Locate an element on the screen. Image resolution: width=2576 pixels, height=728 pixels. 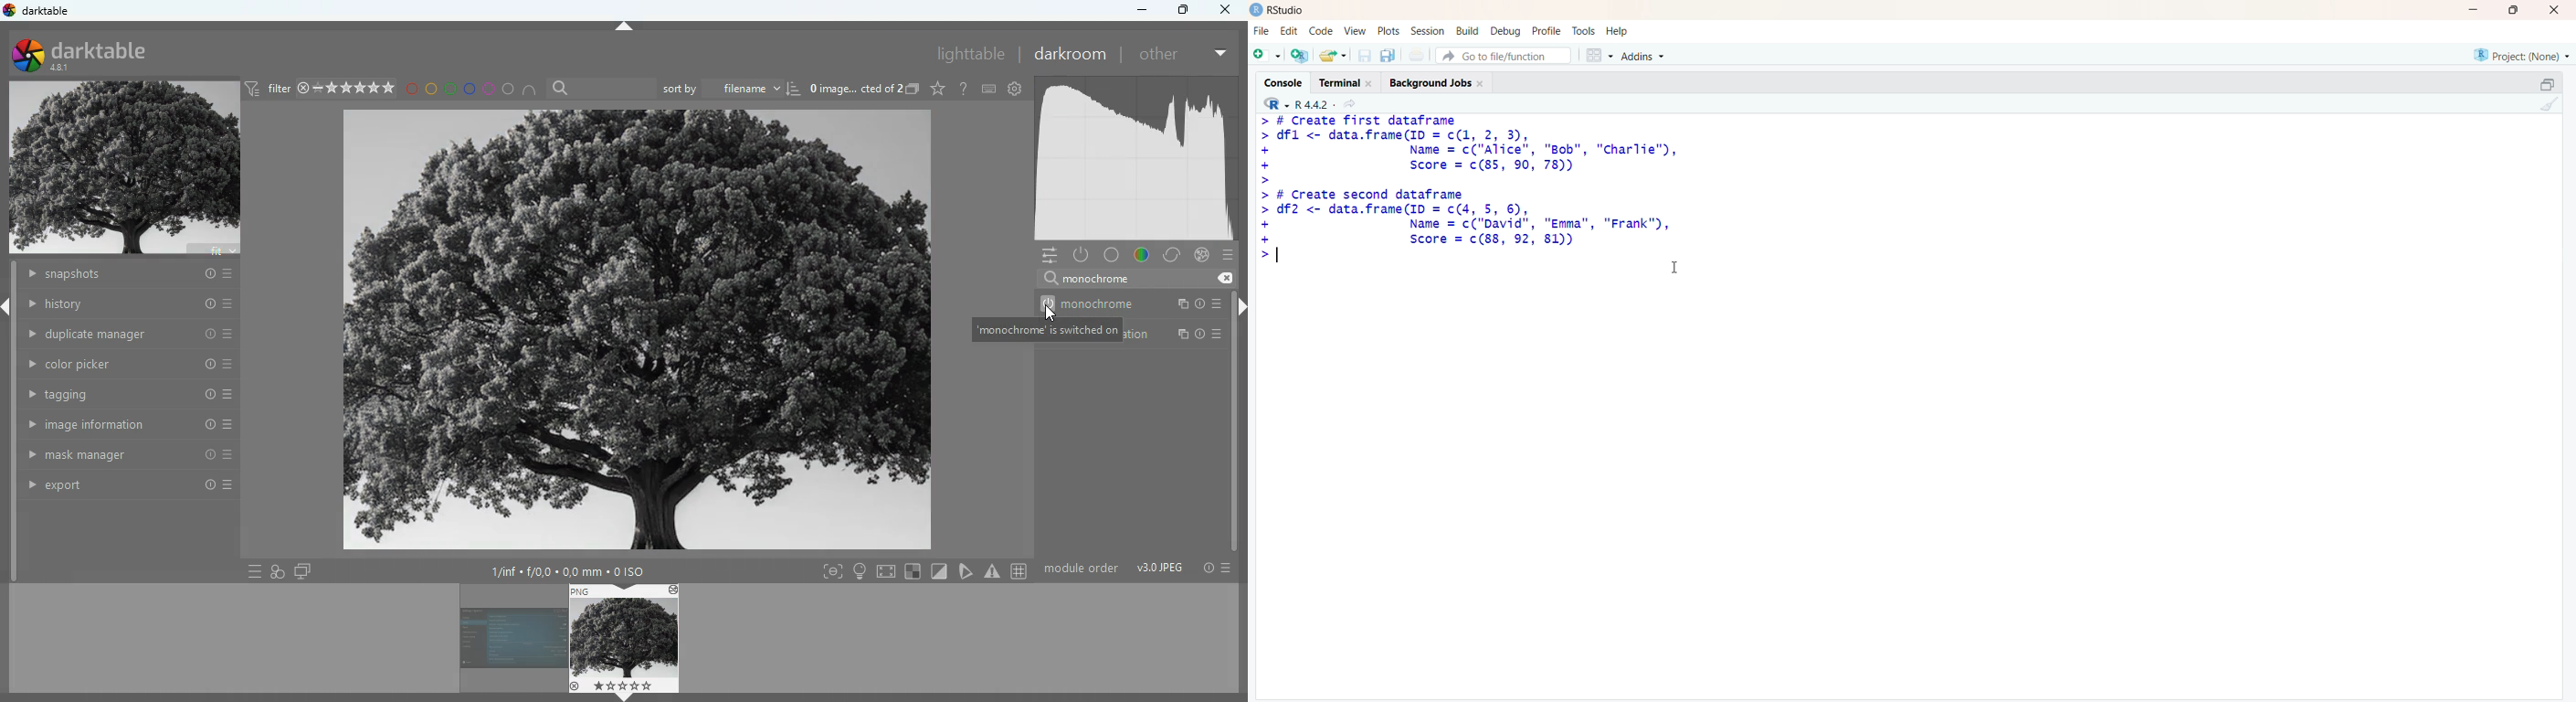
maximize is located at coordinates (2514, 10).